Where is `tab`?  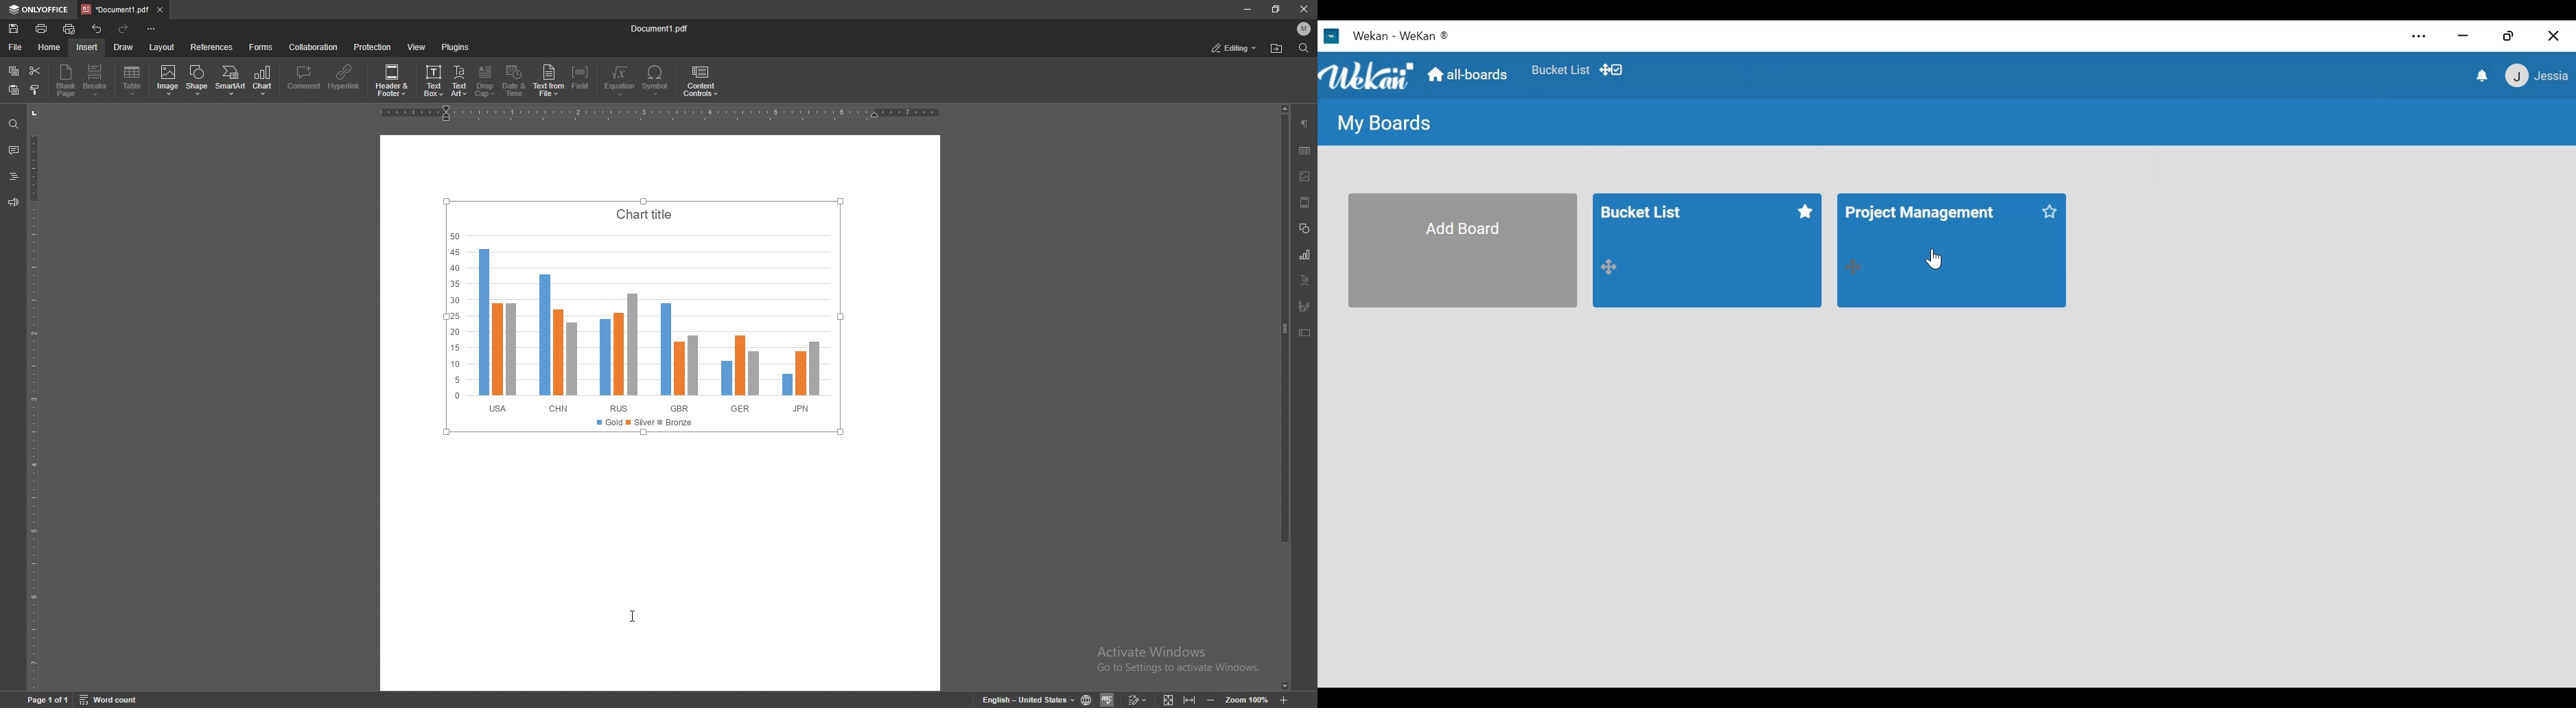
tab is located at coordinates (115, 9).